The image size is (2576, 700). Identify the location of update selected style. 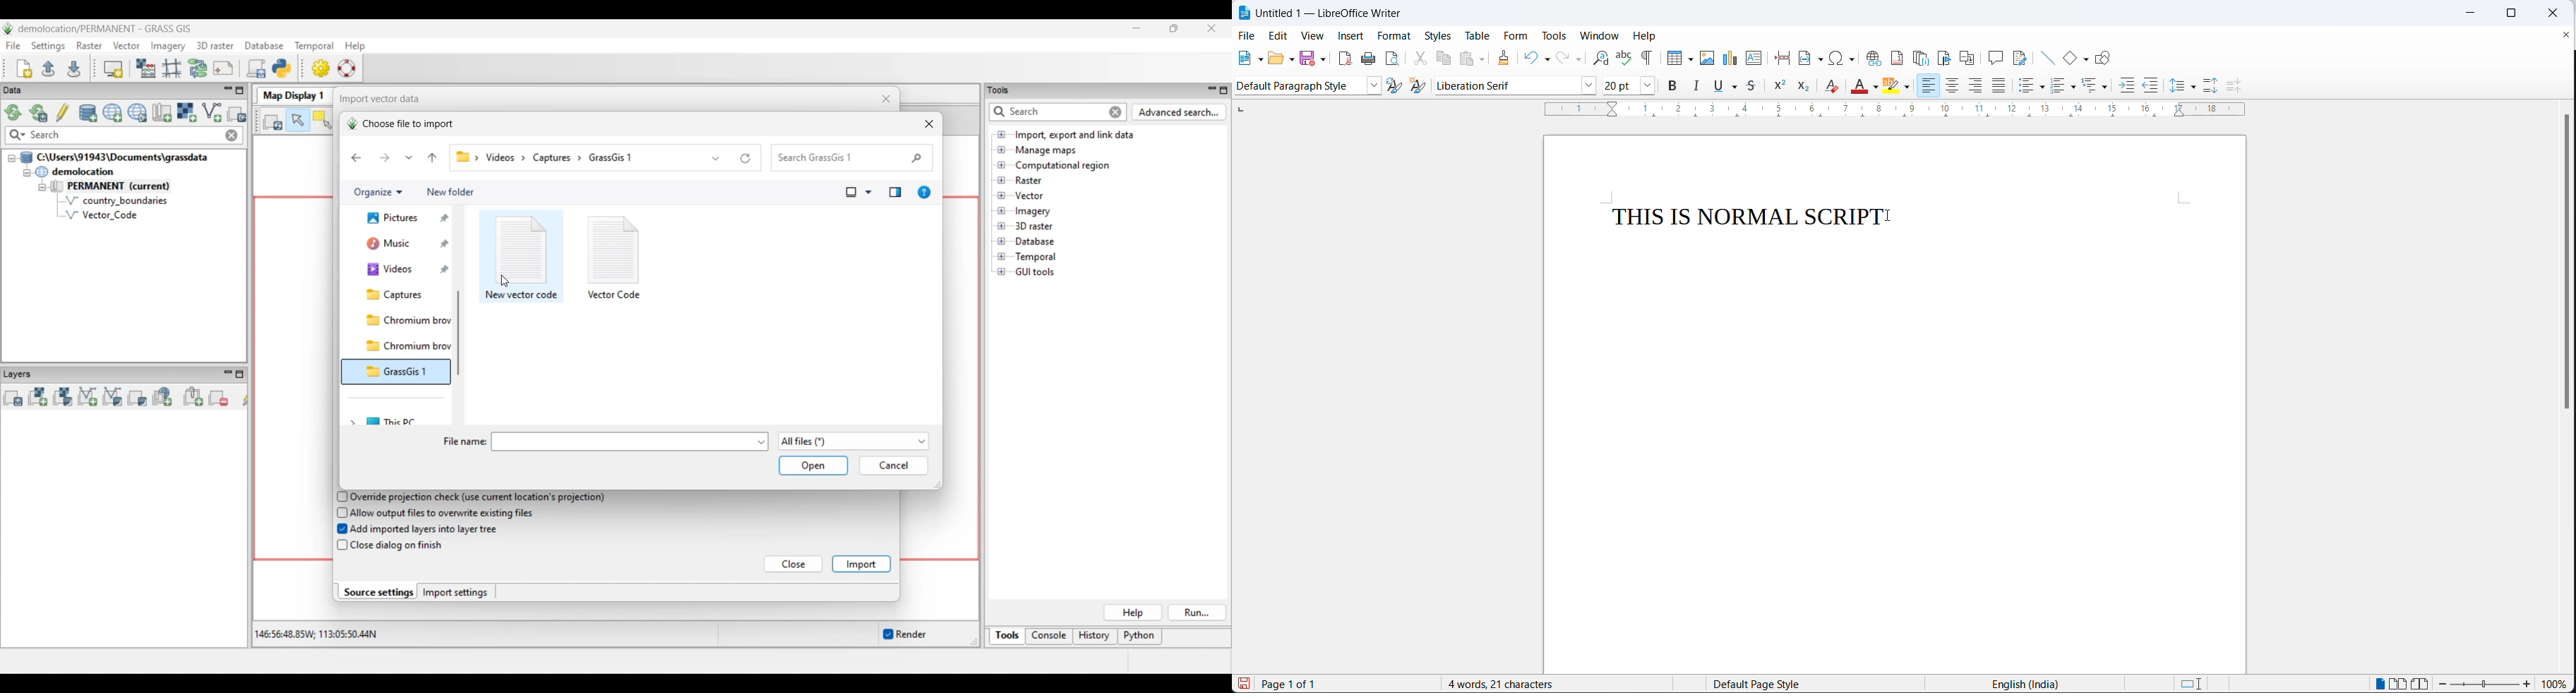
(1398, 85).